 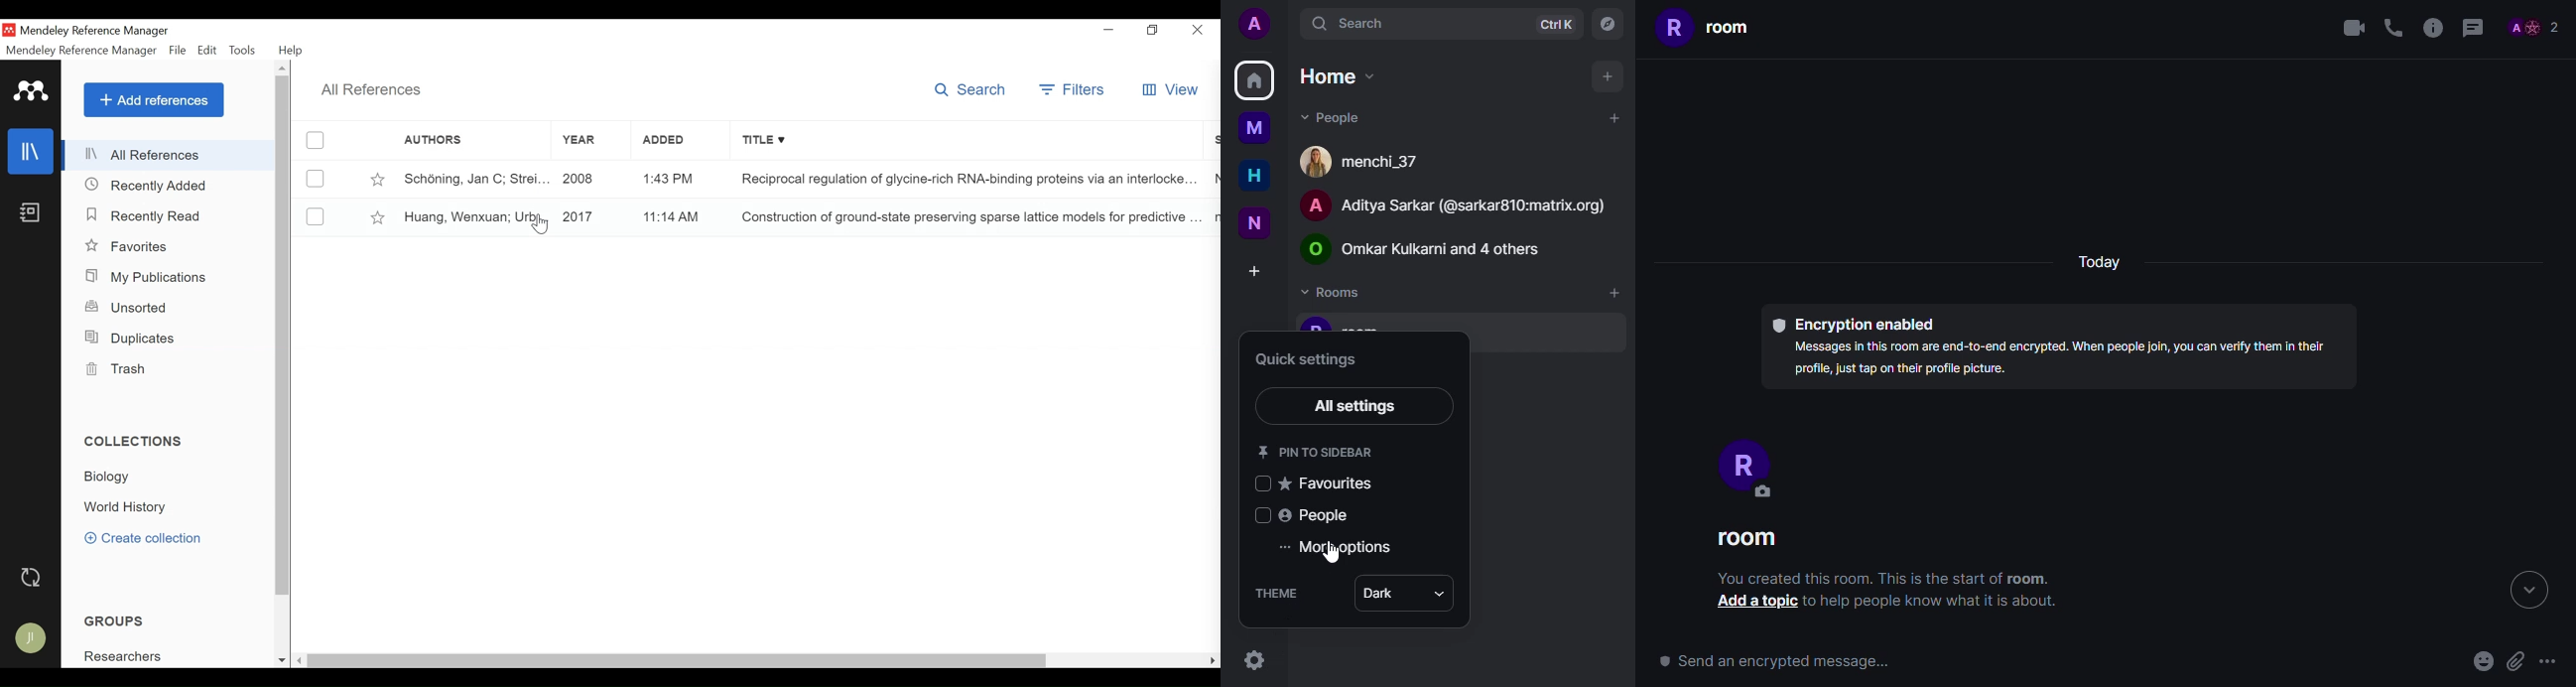 What do you see at coordinates (1333, 118) in the screenshot?
I see `people dropdown` at bounding box center [1333, 118].